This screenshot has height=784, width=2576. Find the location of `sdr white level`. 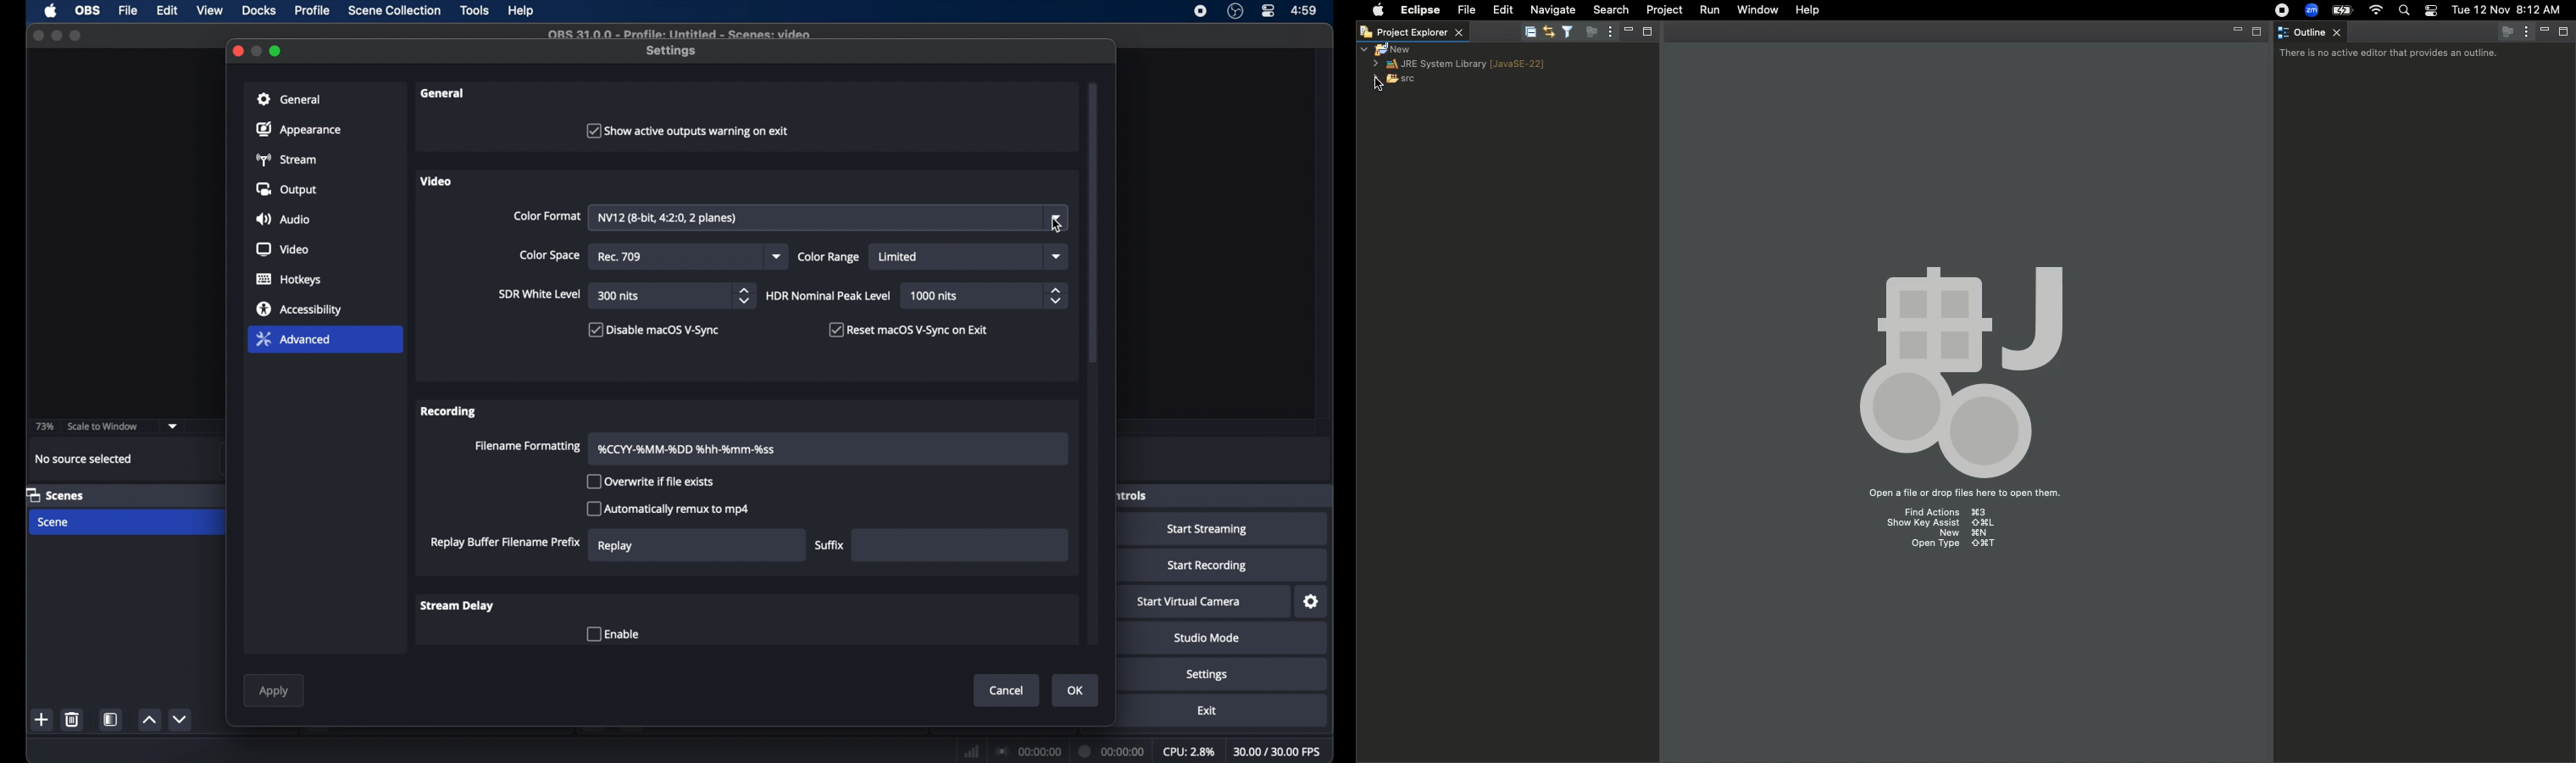

sdr white level is located at coordinates (539, 295).